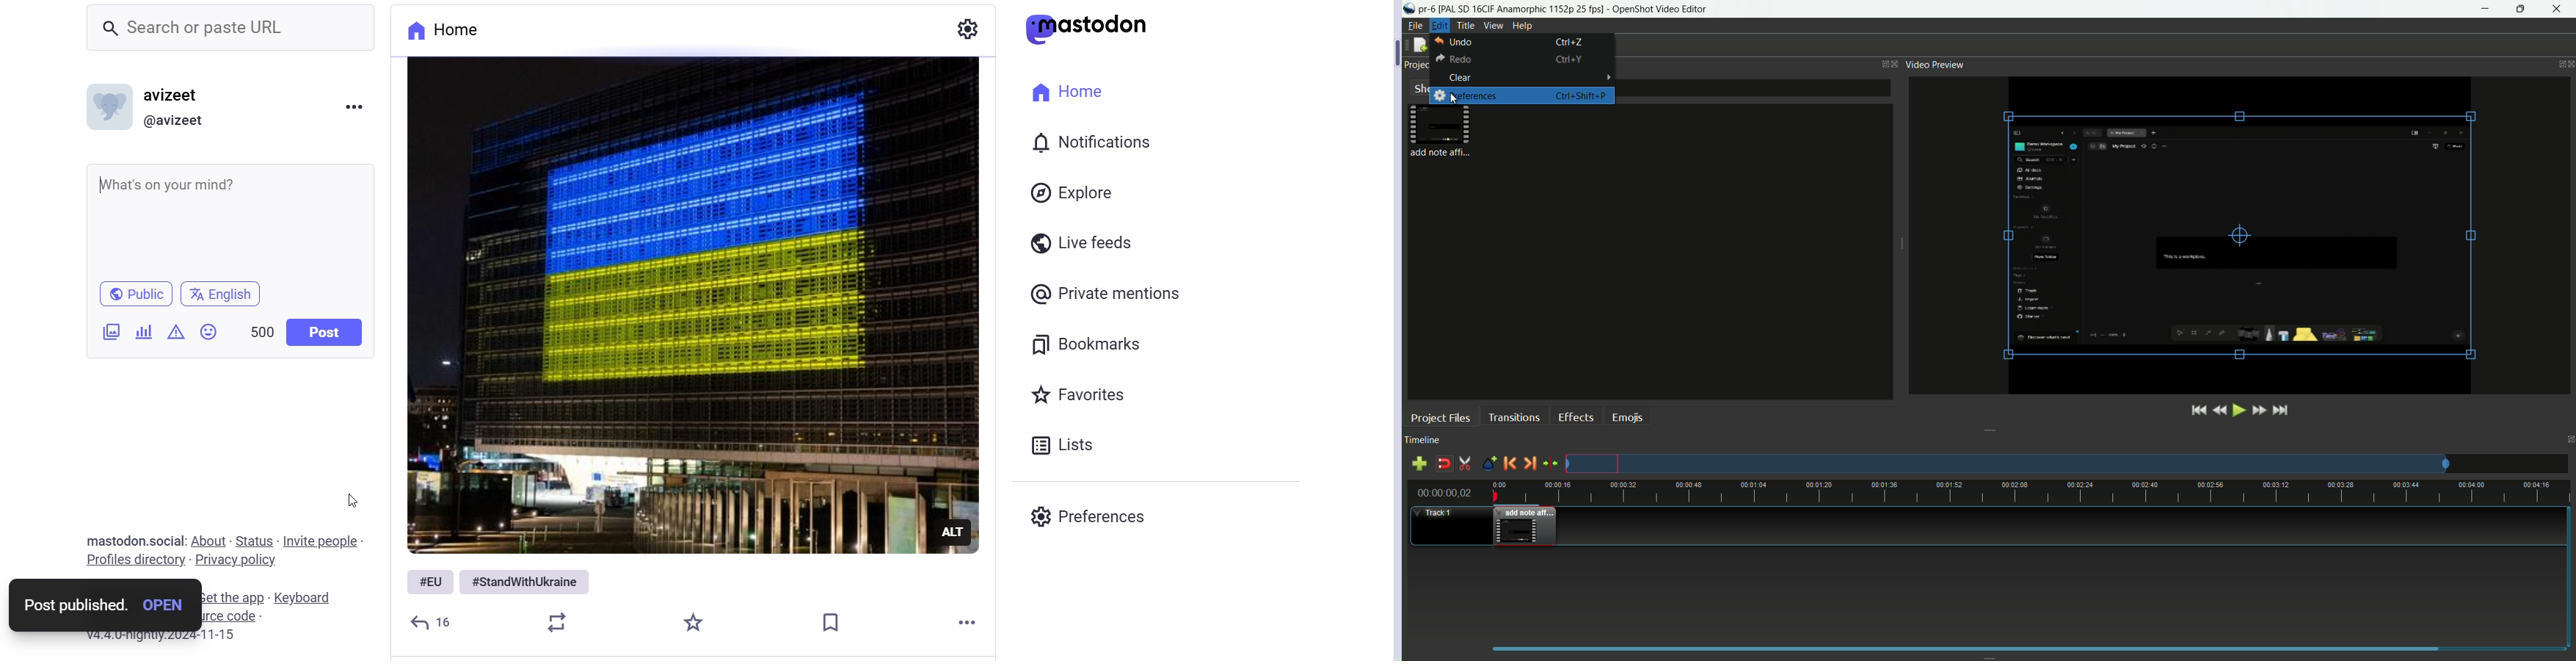 The height and width of the screenshot is (672, 2576). Describe the element at coordinates (137, 541) in the screenshot. I see `Text` at that location.